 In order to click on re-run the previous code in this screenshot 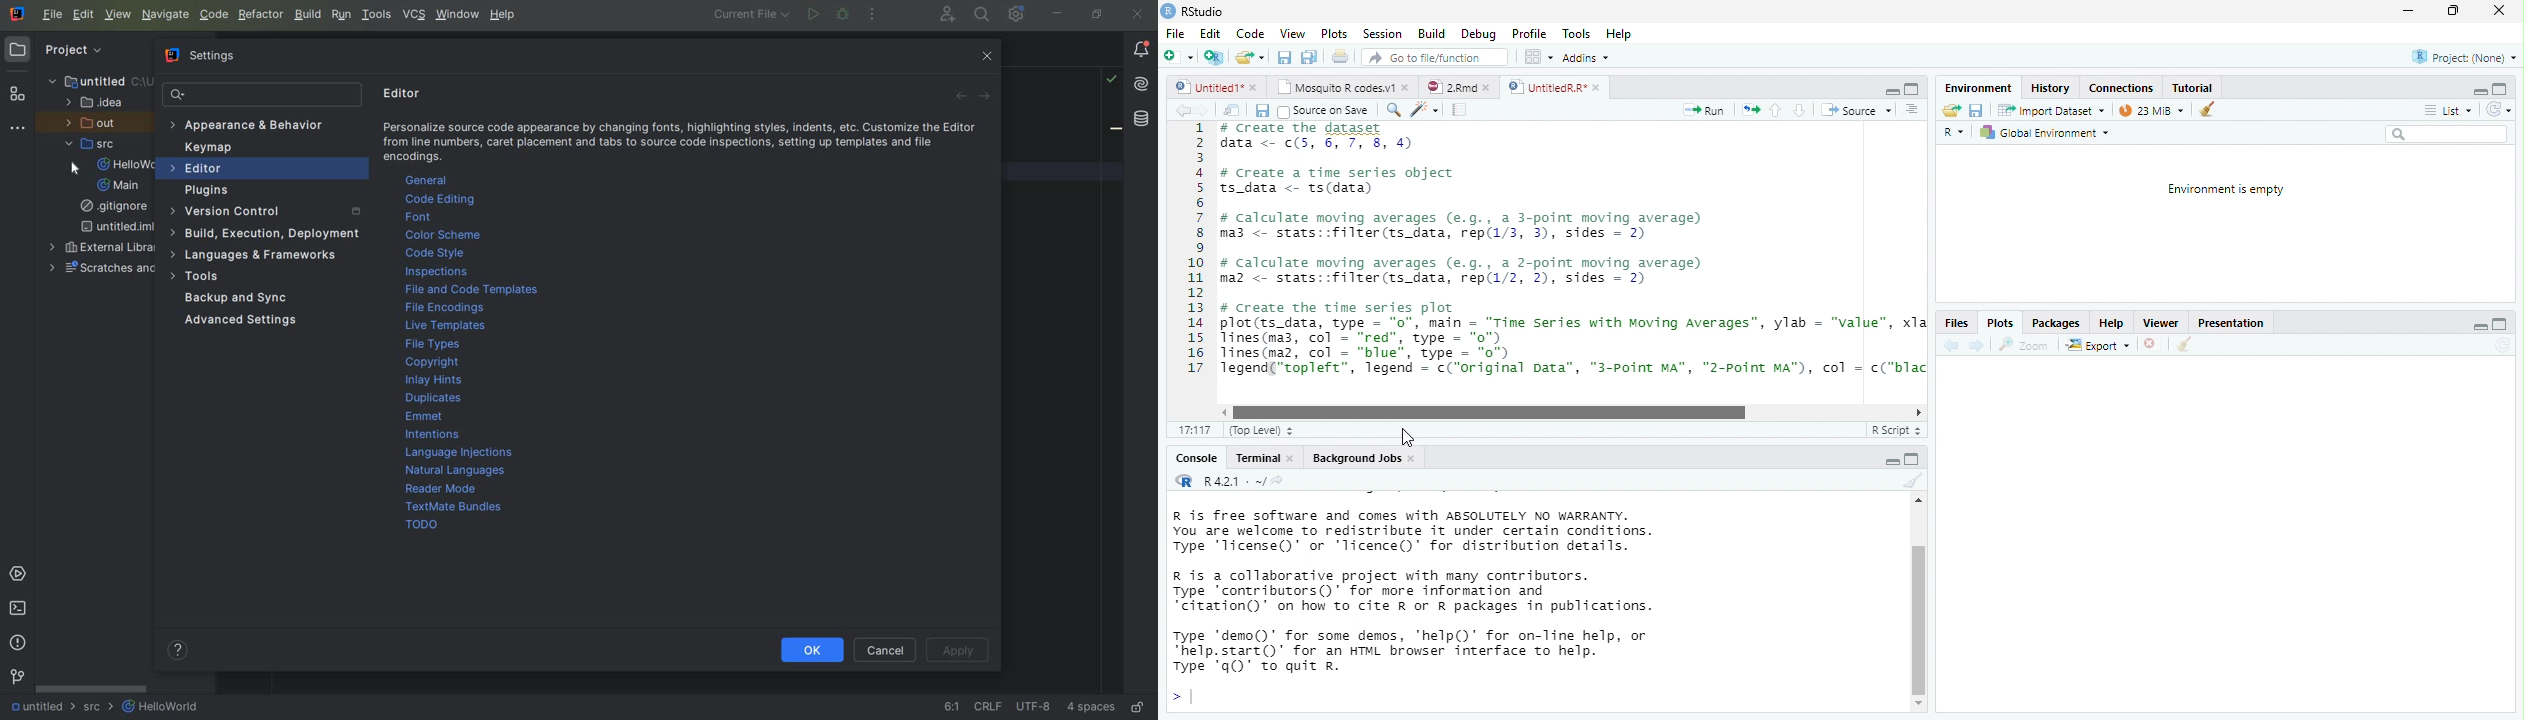, I will do `click(1751, 110)`.